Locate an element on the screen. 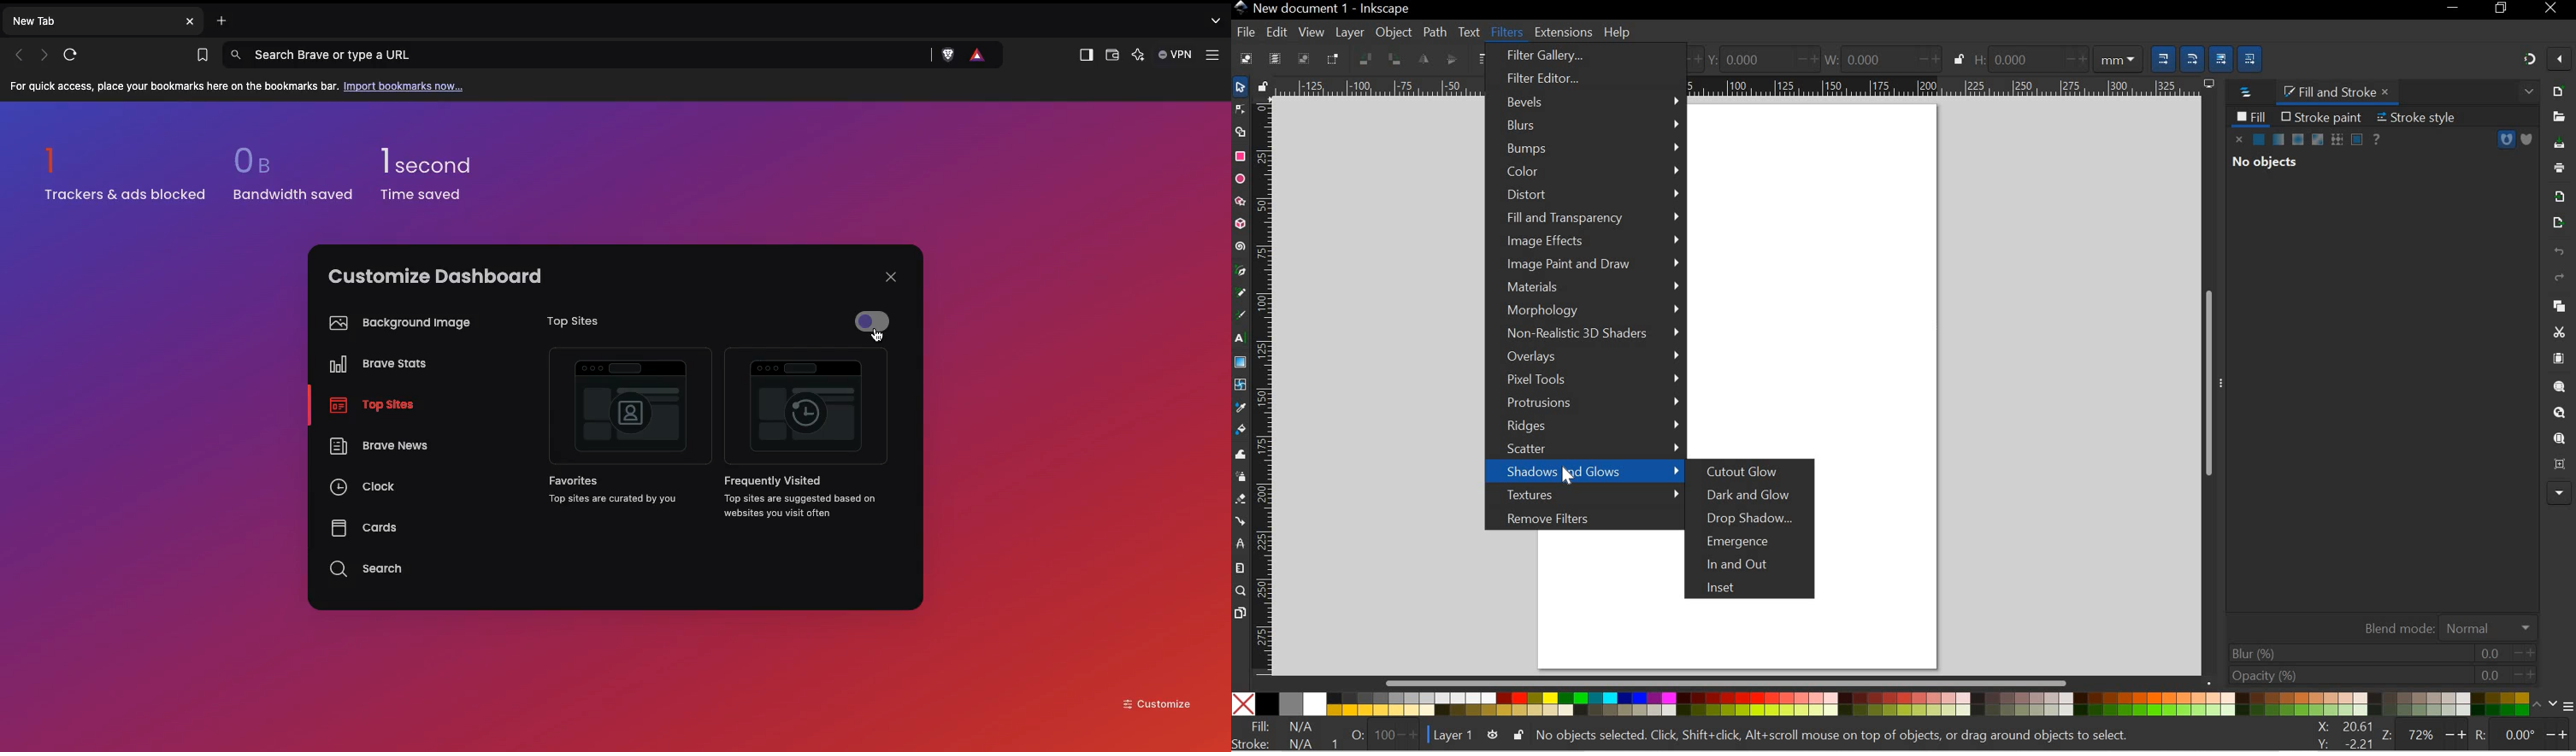 This screenshot has height=756, width=2576. OBJECT FLIP HORIZONTAL is located at coordinates (1423, 59).